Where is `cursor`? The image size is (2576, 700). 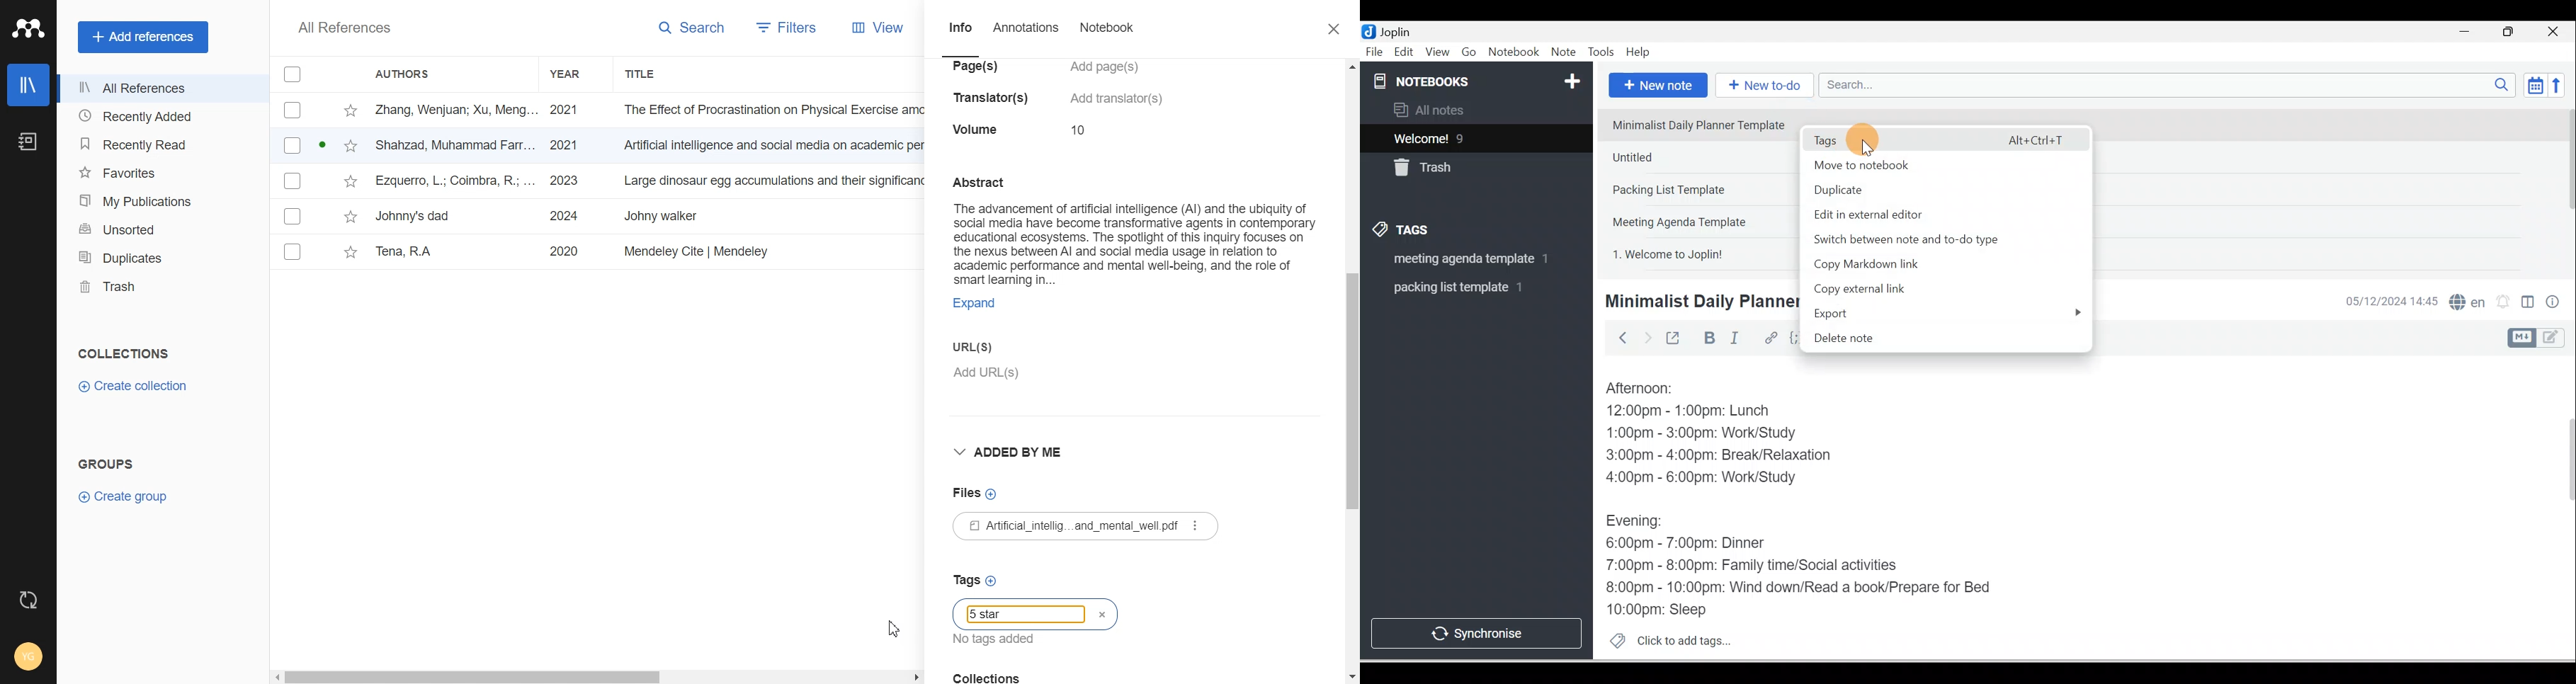 cursor is located at coordinates (1865, 141).